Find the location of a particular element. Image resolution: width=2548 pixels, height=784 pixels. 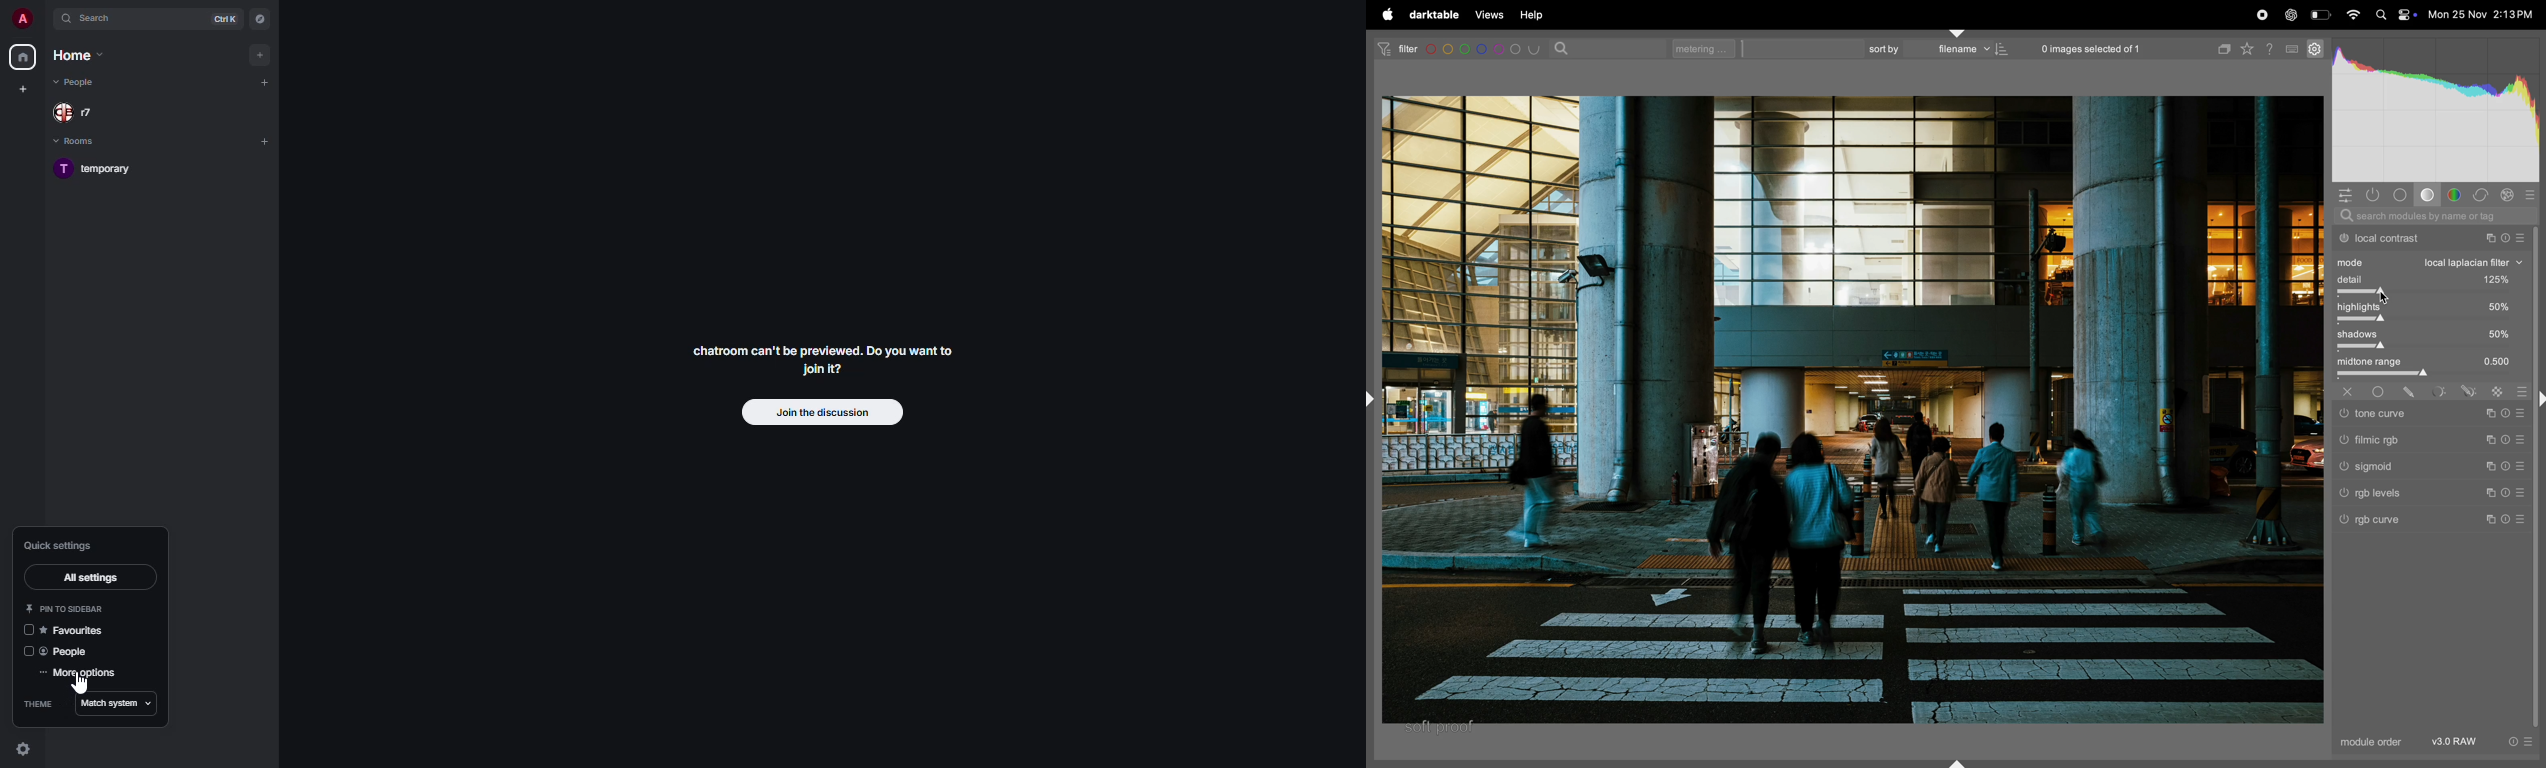

V3 raw is located at coordinates (2459, 741).